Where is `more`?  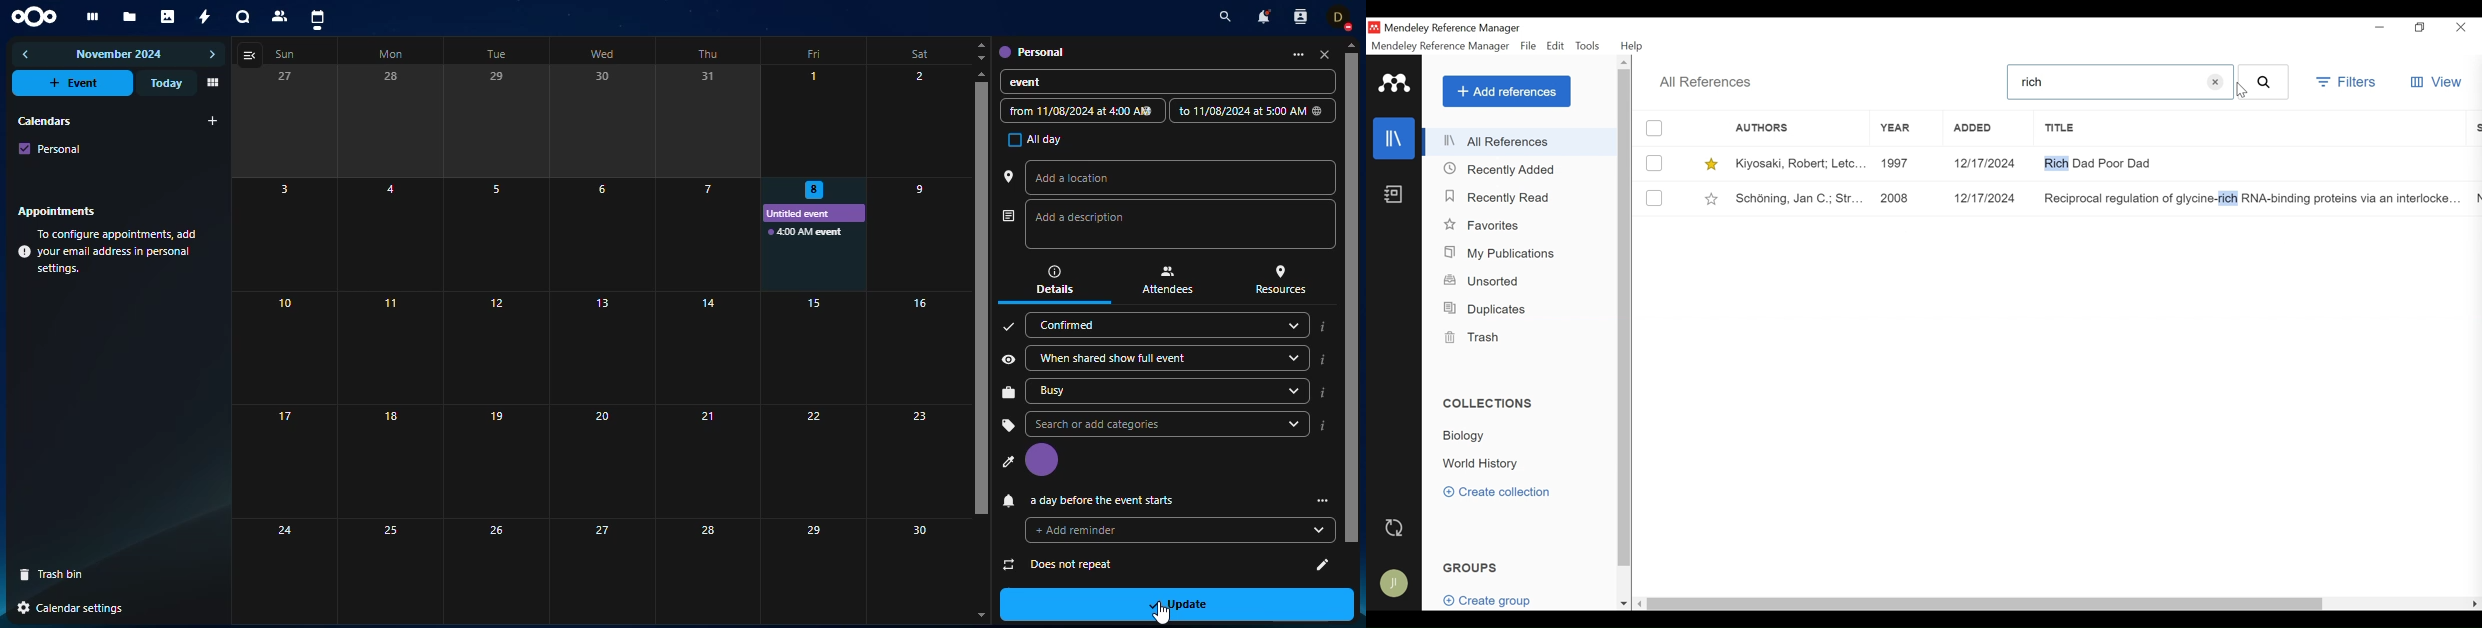 more is located at coordinates (1291, 54).